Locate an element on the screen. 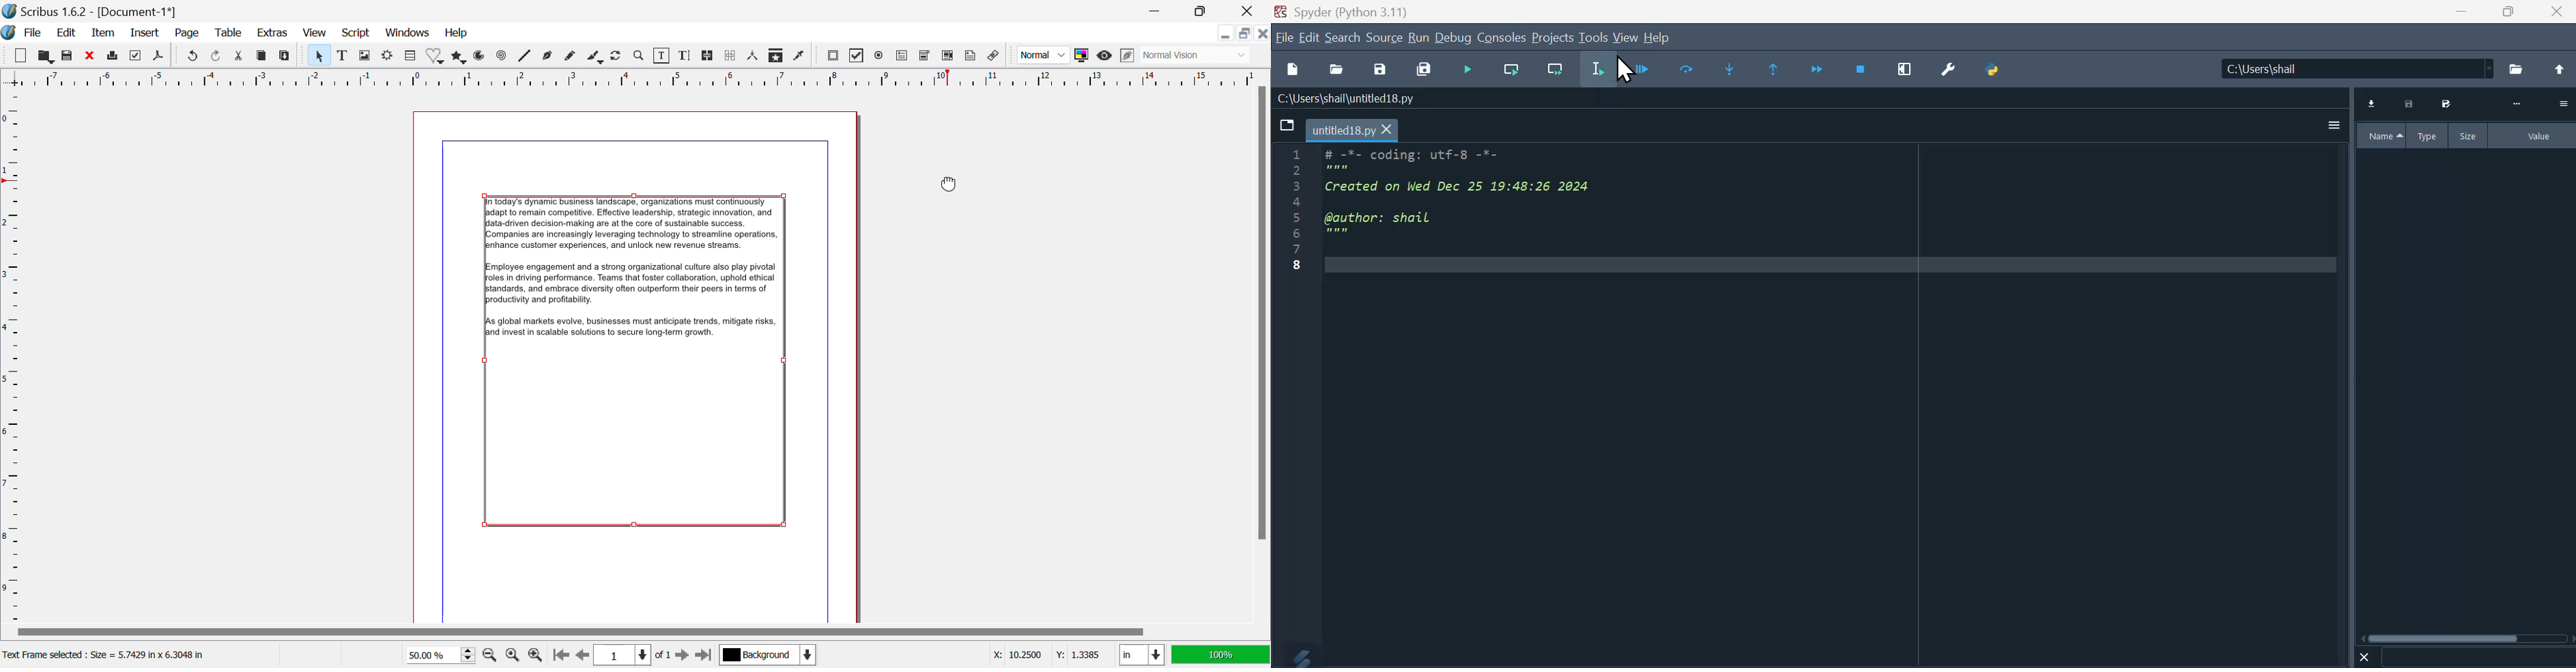 The width and height of the screenshot is (2576, 672). Image Frame is located at coordinates (366, 56).